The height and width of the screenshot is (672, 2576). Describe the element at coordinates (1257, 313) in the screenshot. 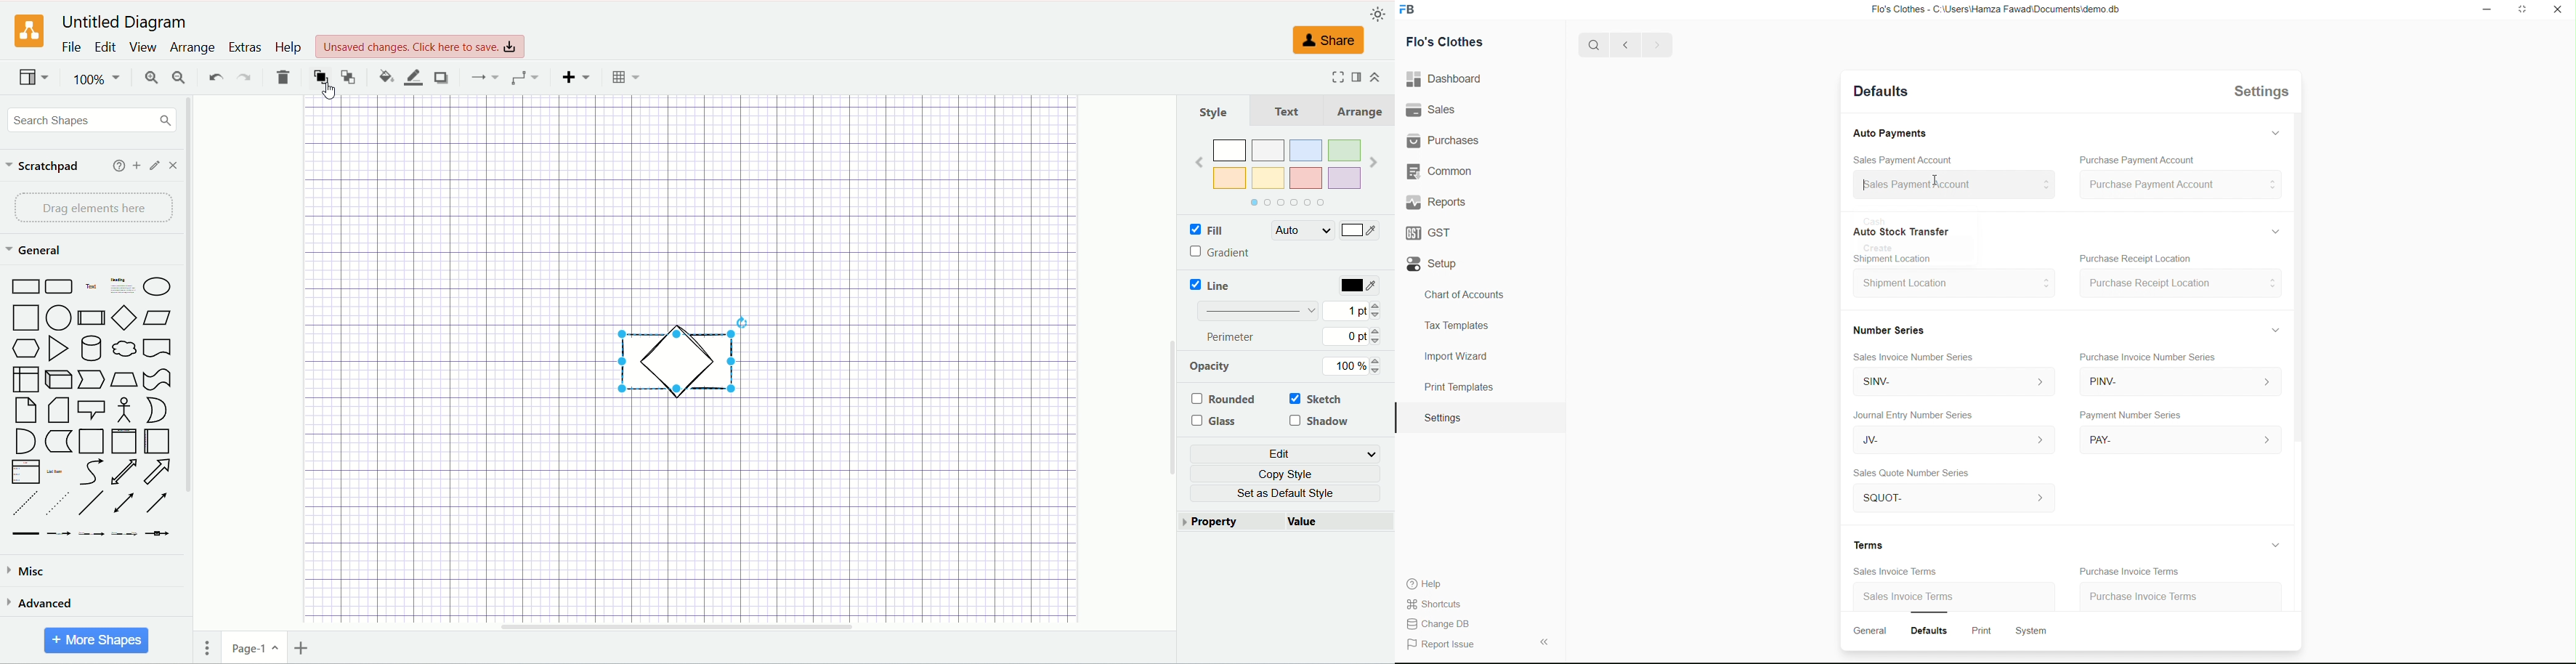

I see `line thickness` at that location.